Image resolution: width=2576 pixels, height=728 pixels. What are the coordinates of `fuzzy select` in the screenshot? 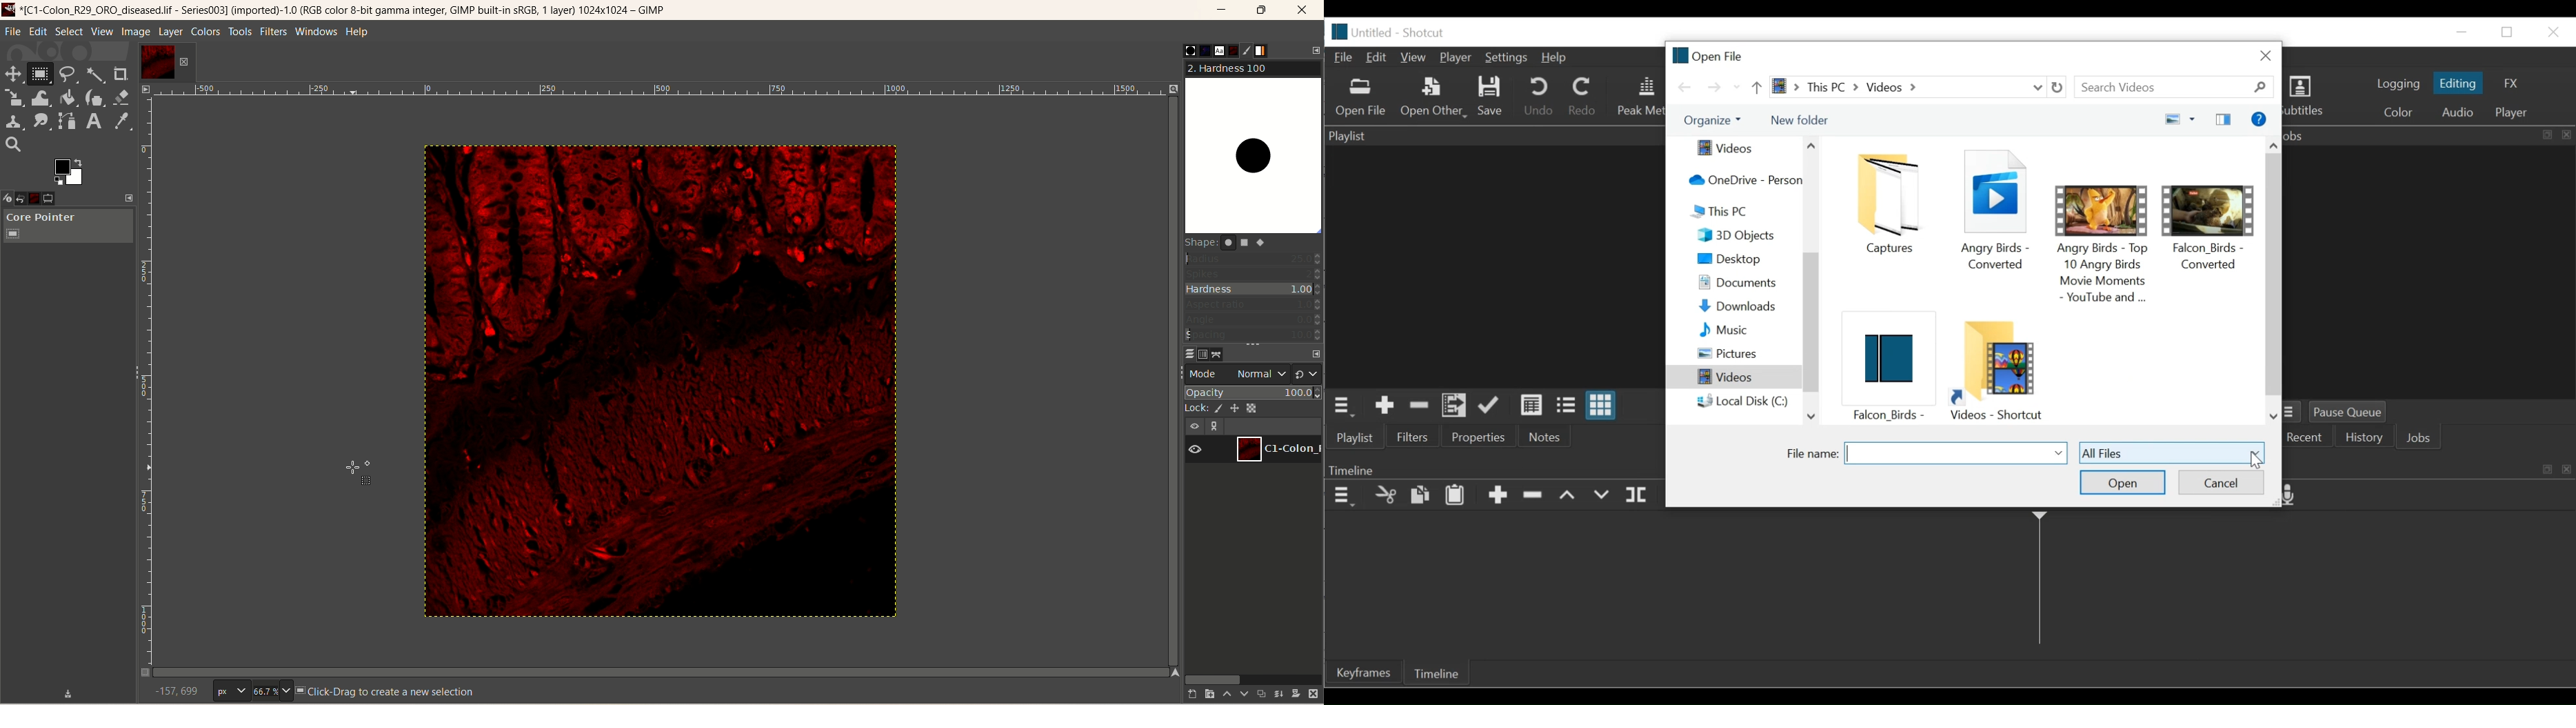 It's located at (94, 77).